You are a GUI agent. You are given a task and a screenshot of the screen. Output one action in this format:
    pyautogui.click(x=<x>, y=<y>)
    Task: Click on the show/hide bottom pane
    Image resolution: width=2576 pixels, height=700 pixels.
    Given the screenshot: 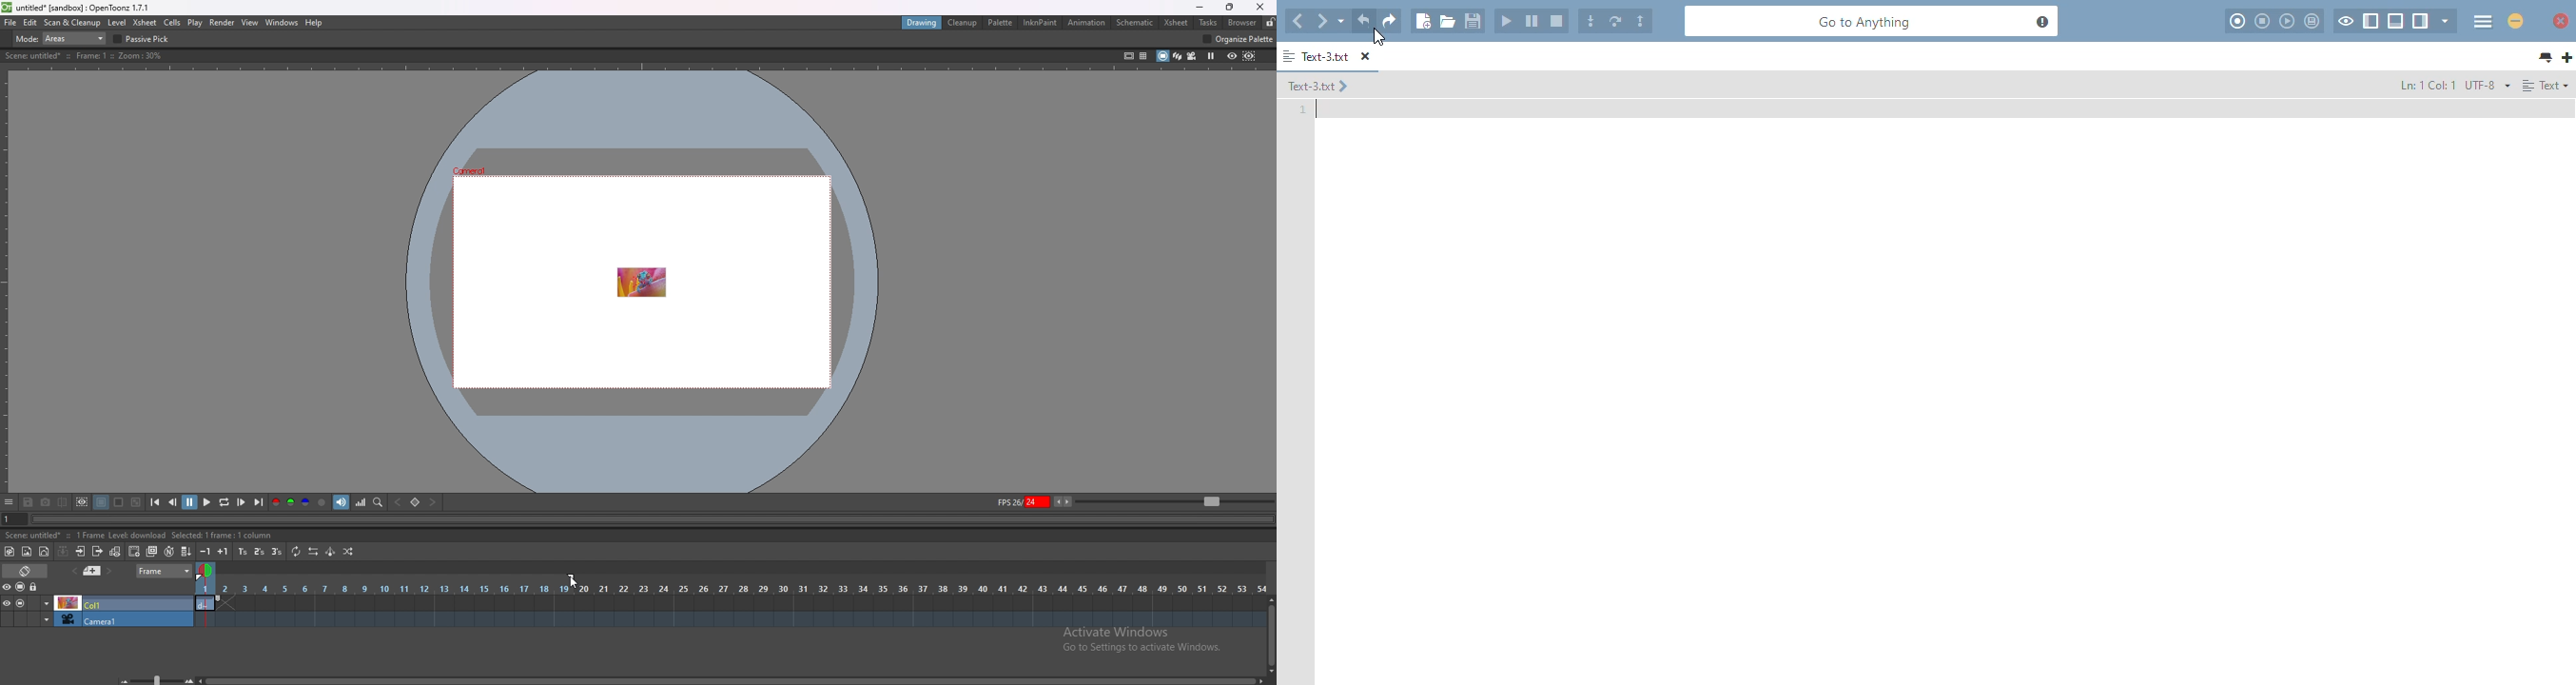 What is the action you would take?
    pyautogui.click(x=2396, y=21)
    